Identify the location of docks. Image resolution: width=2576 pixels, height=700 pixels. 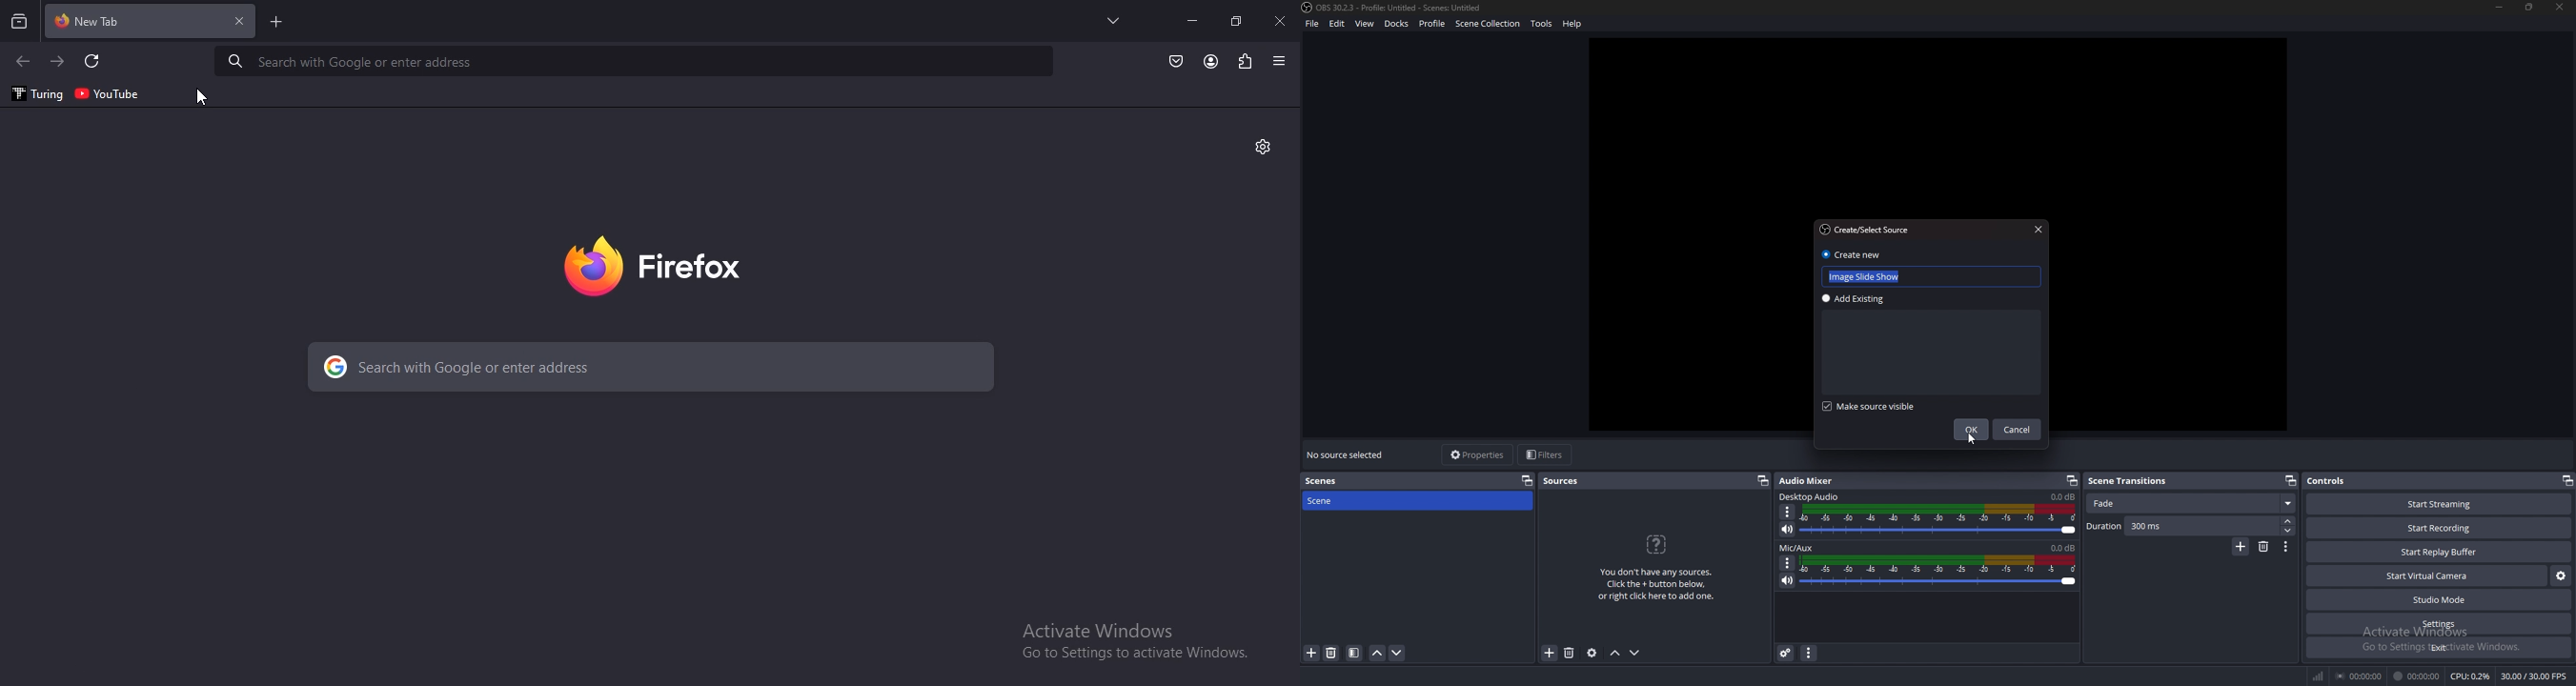
(1396, 24).